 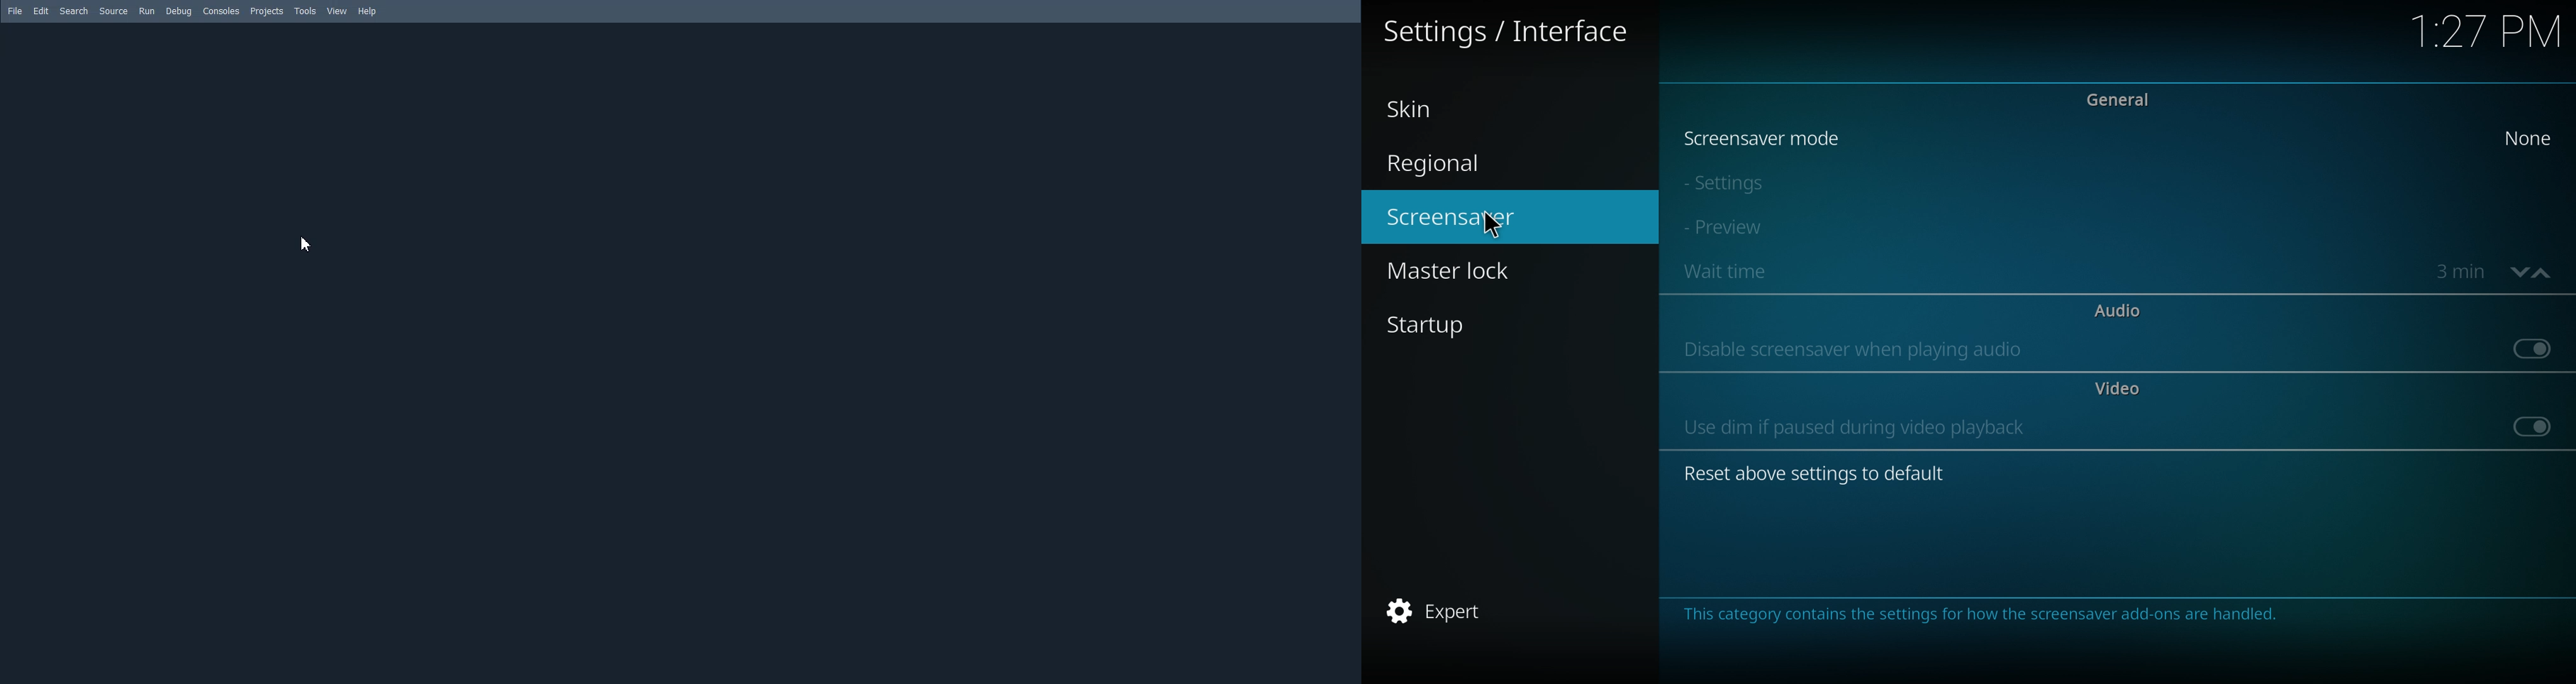 What do you see at coordinates (1765, 138) in the screenshot?
I see `screensaver mode` at bounding box center [1765, 138].